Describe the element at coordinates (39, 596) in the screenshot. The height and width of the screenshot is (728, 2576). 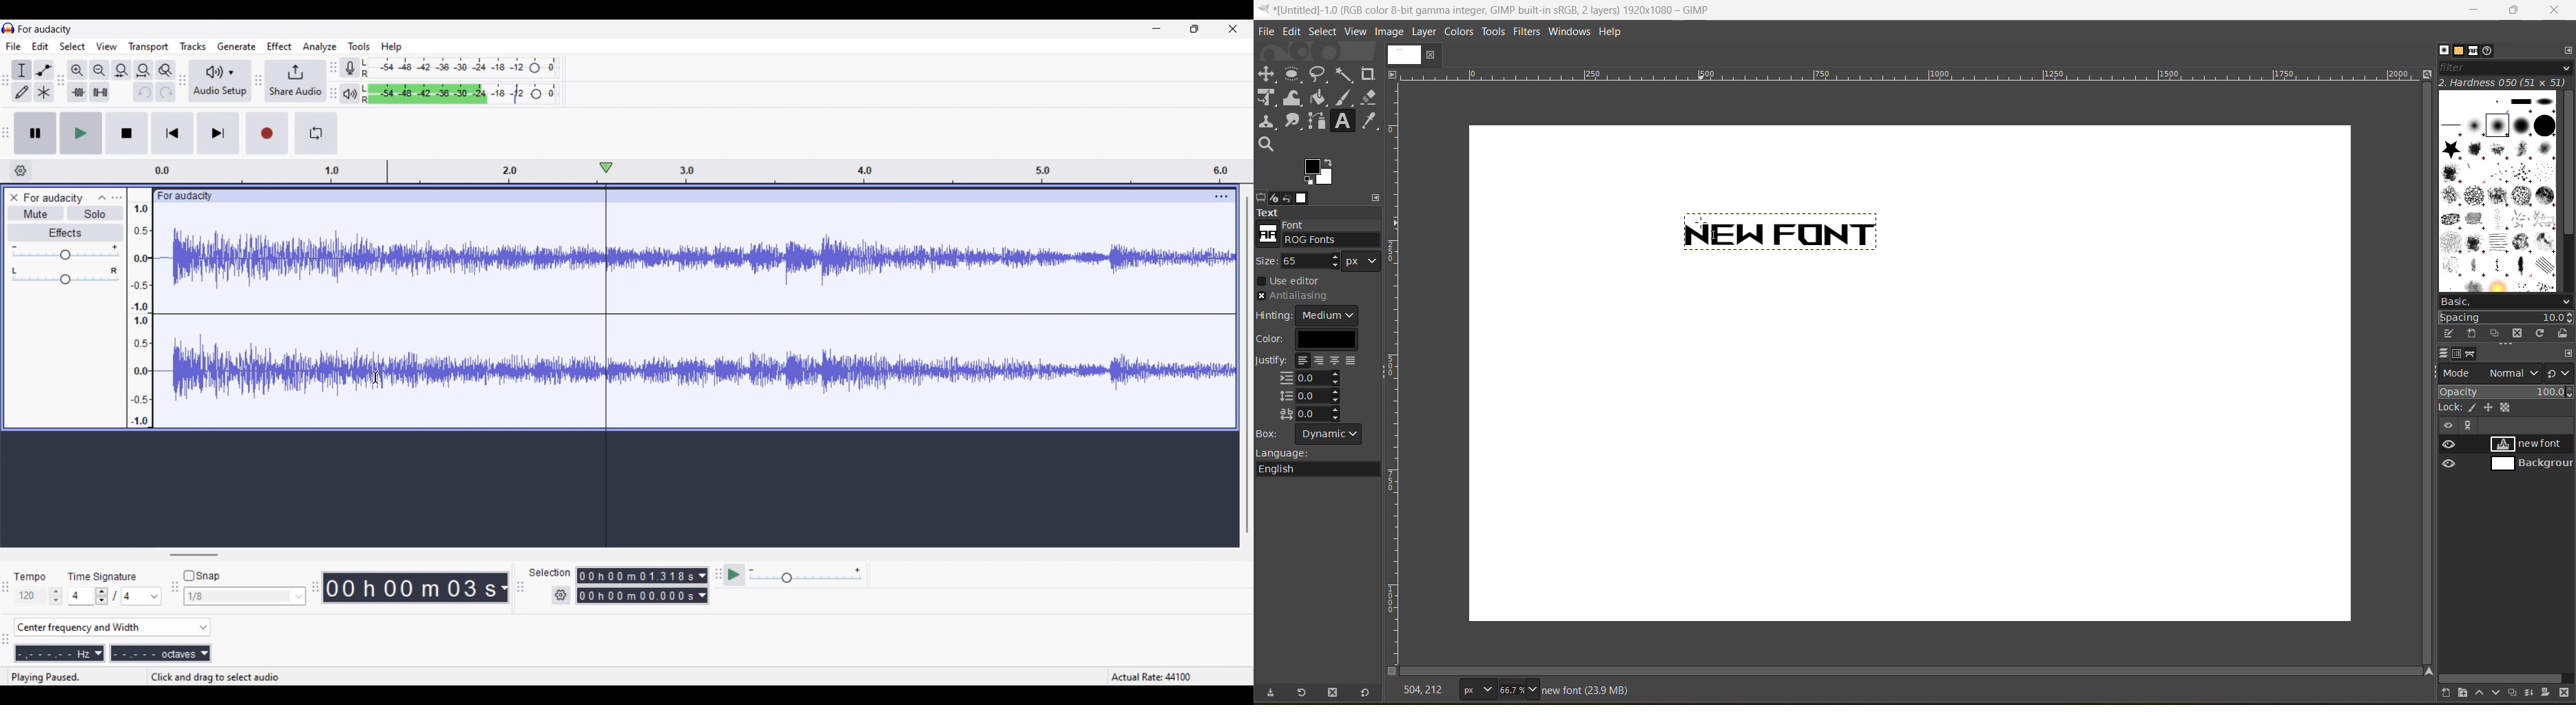
I see `Tempo settings` at that location.